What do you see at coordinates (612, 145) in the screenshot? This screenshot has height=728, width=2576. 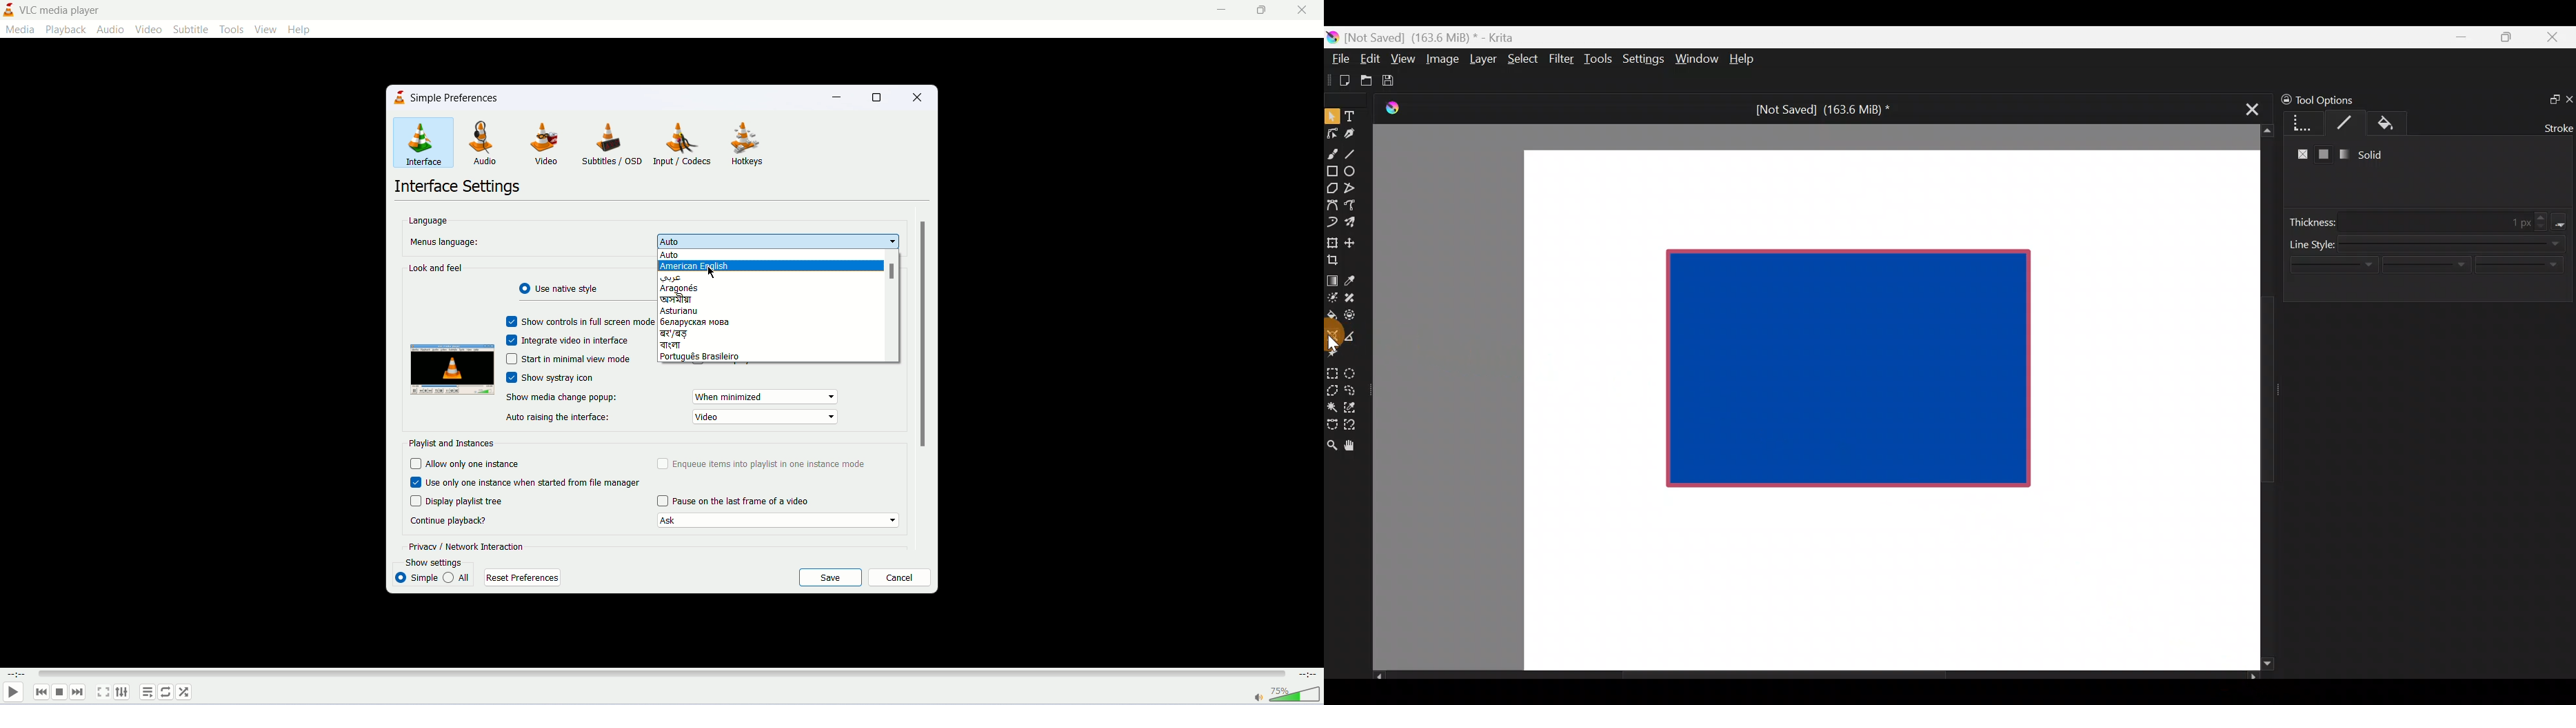 I see `subtitles` at bounding box center [612, 145].